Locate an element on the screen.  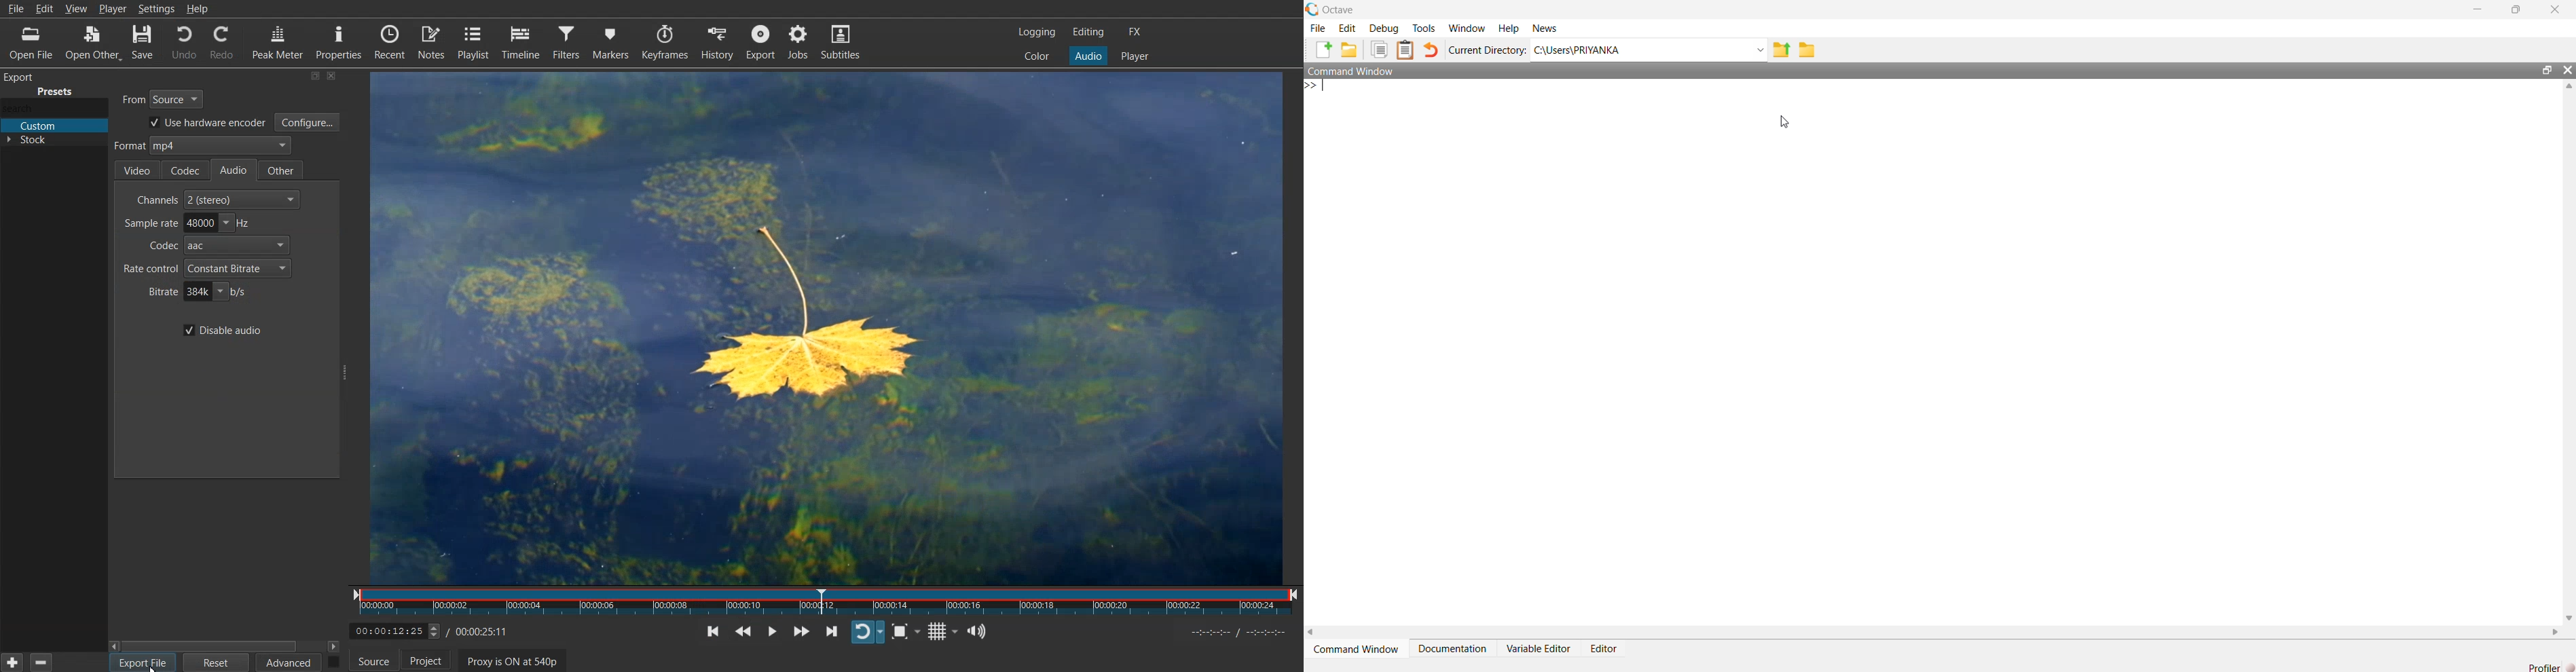
Recent is located at coordinates (391, 42).